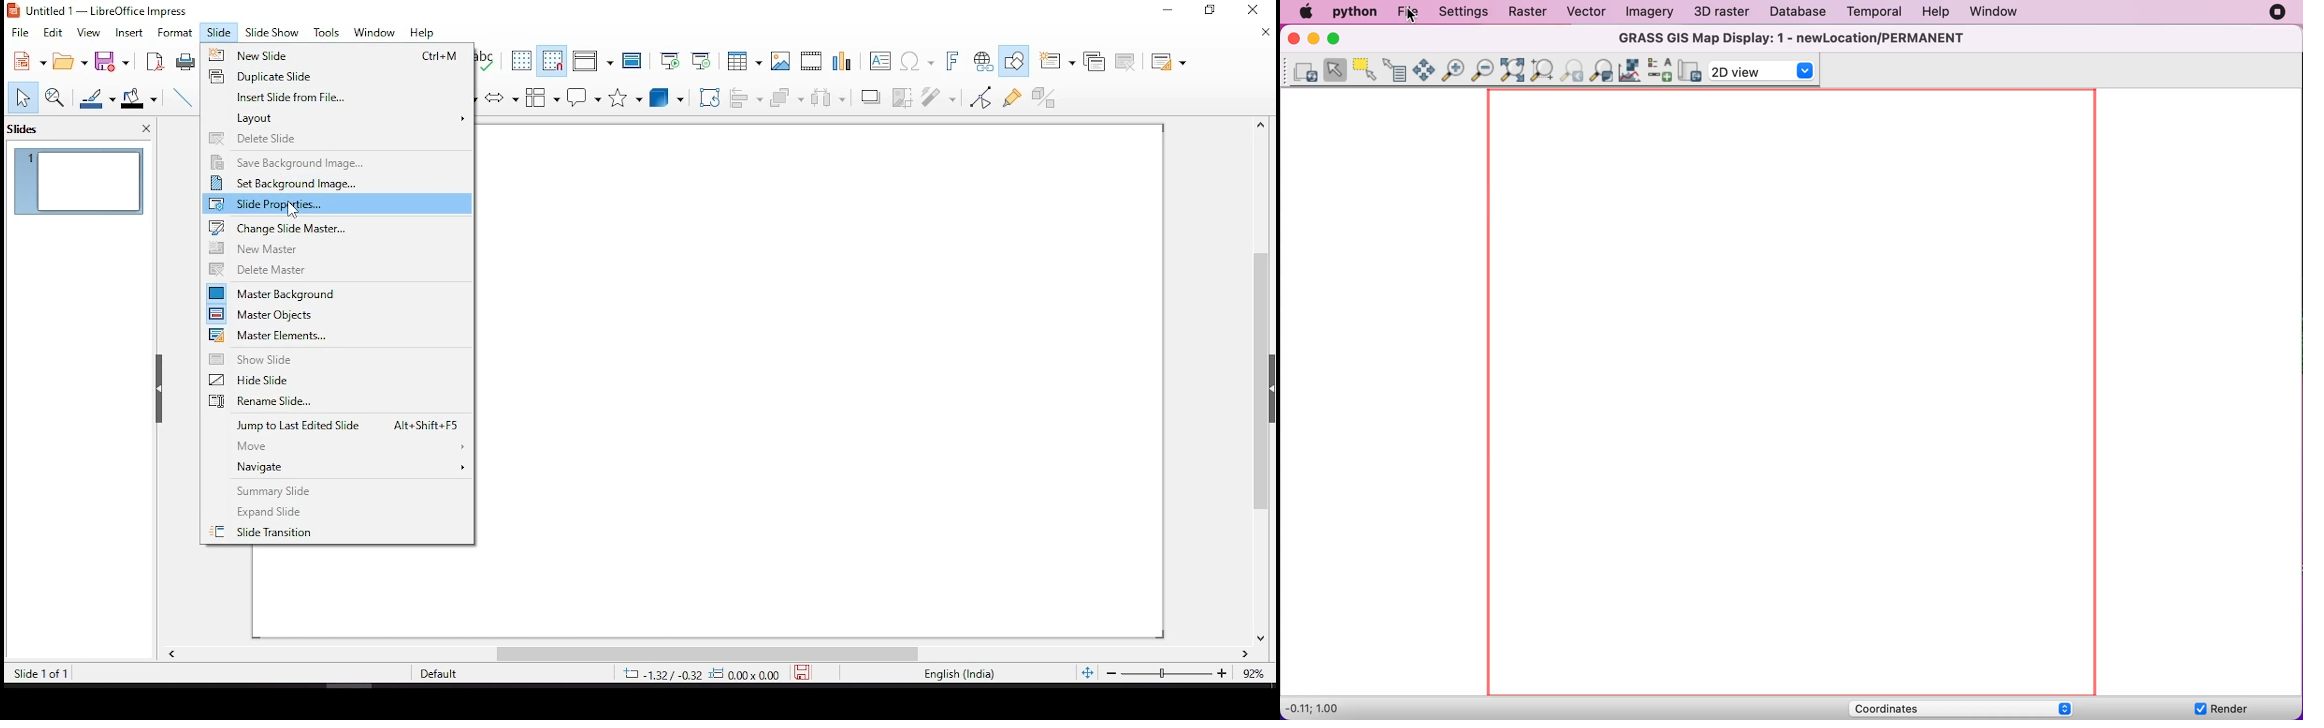  What do you see at coordinates (671, 59) in the screenshot?
I see `start from first slide` at bounding box center [671, 59].